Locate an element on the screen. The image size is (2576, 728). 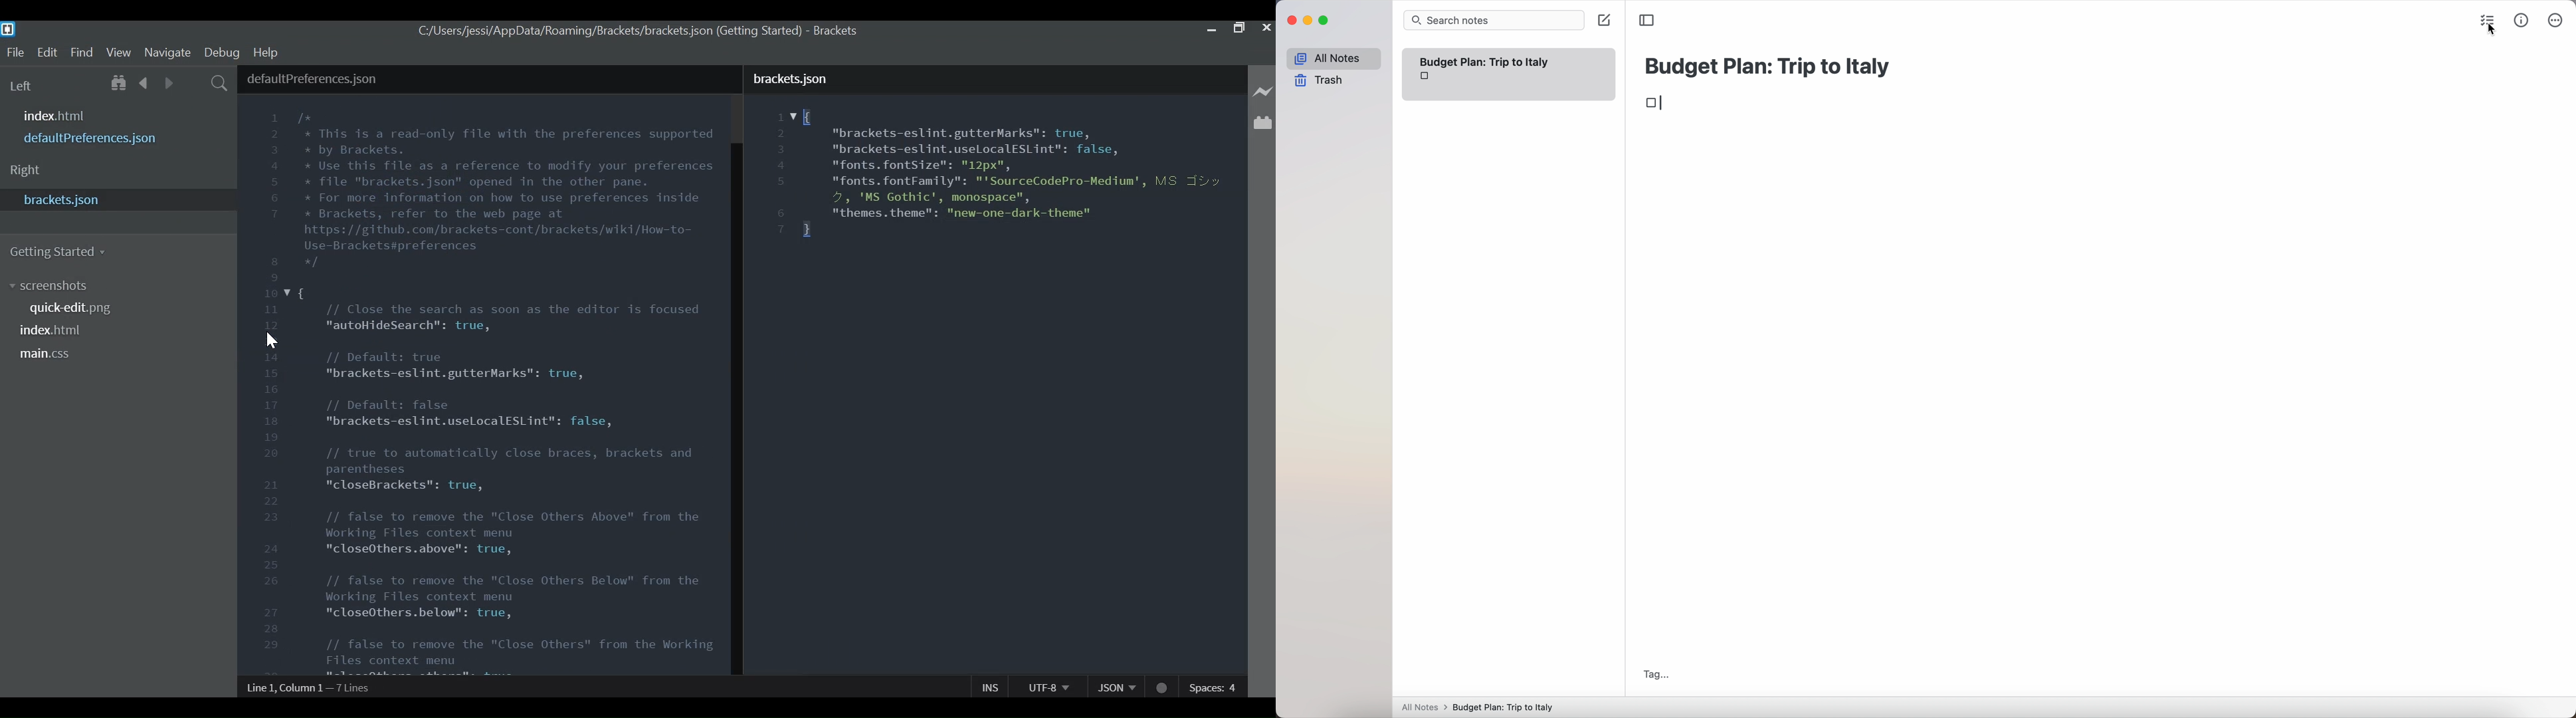
Split the editor vertically or horizontally is located at coordinates (194, 84).